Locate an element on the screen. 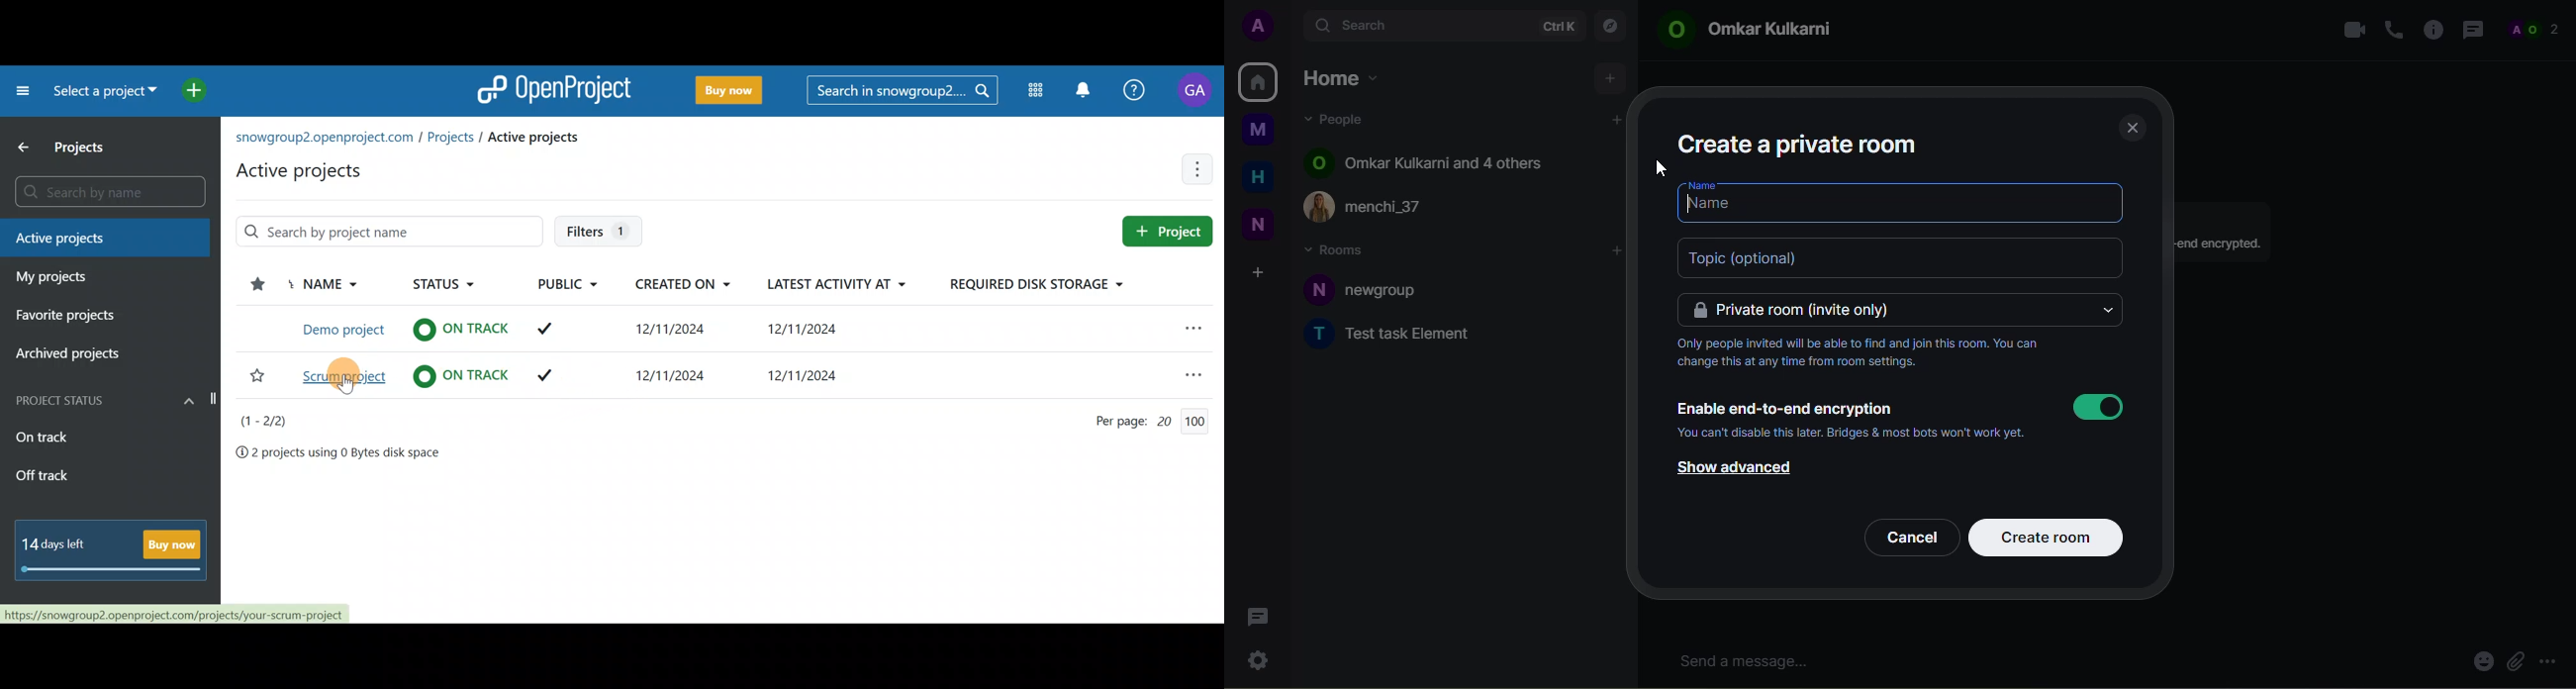 The width and height of the screenshot is (2576, 700). created on is located at coordinates (673, 330).